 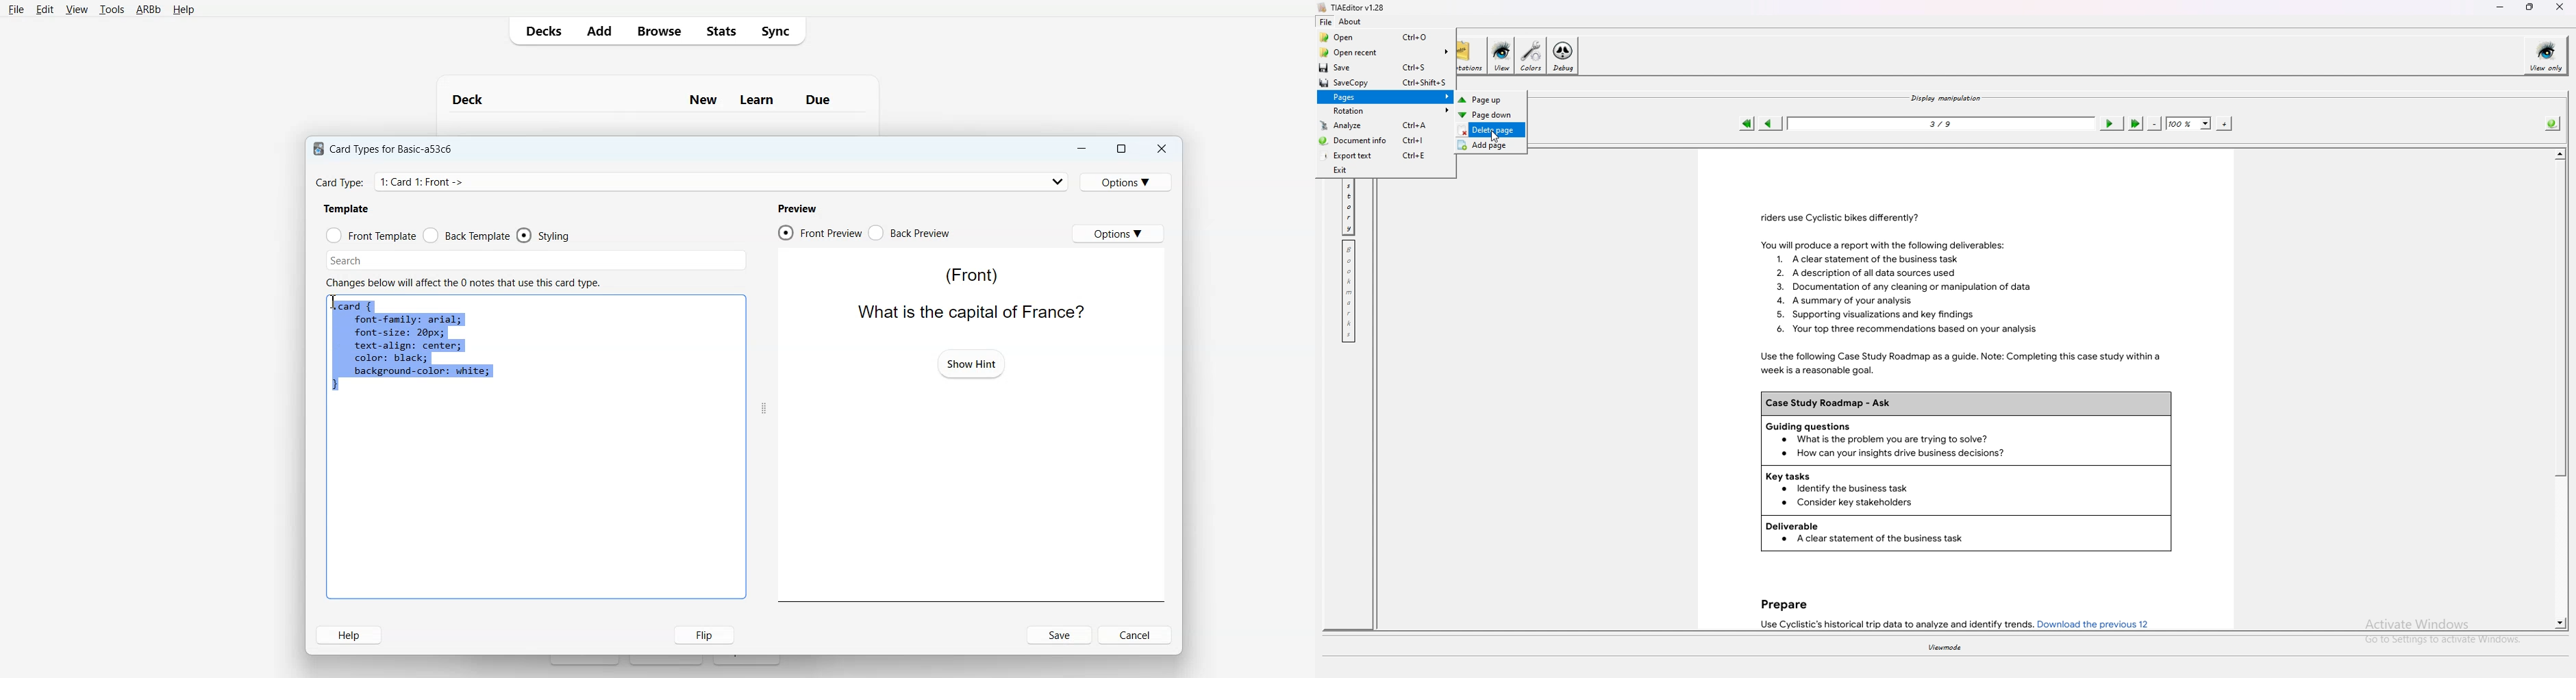 What do you see at coordinates (797, 208) in the screenshot?
I see `Preview` at bounding box center [797, 208].